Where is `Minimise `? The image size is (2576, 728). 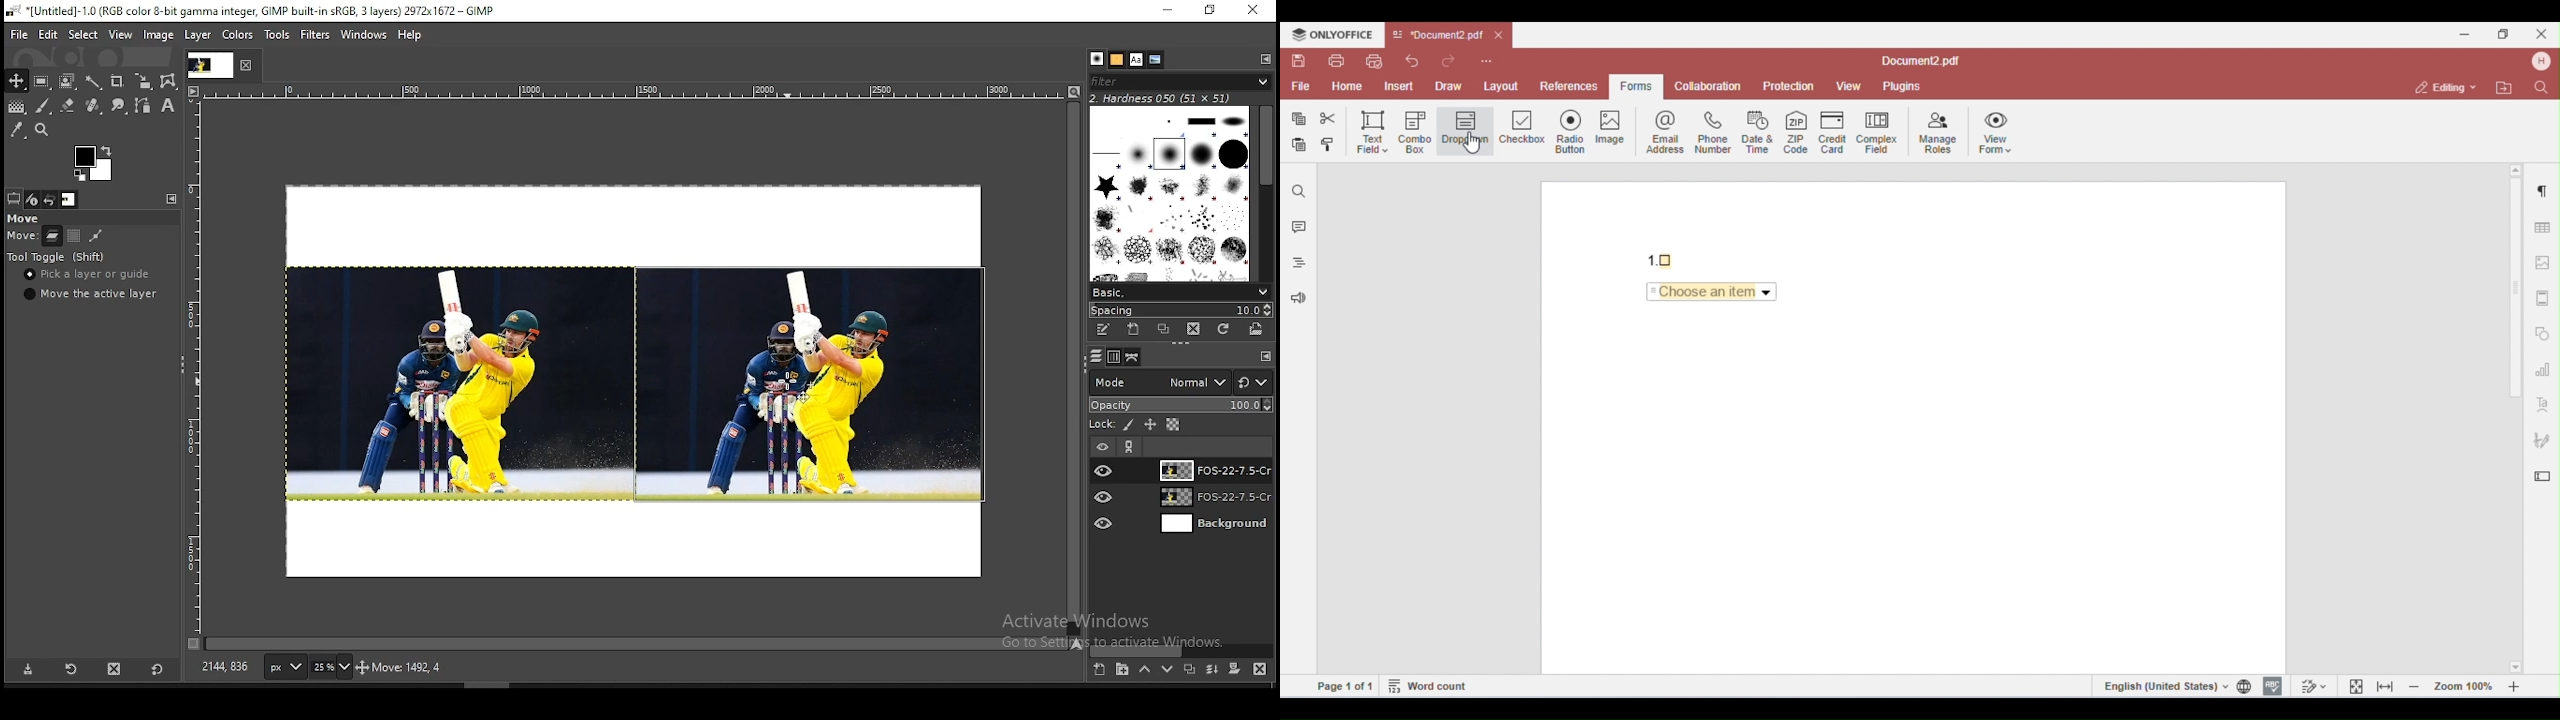 Minimise  is located at coordinates (1167, 10).